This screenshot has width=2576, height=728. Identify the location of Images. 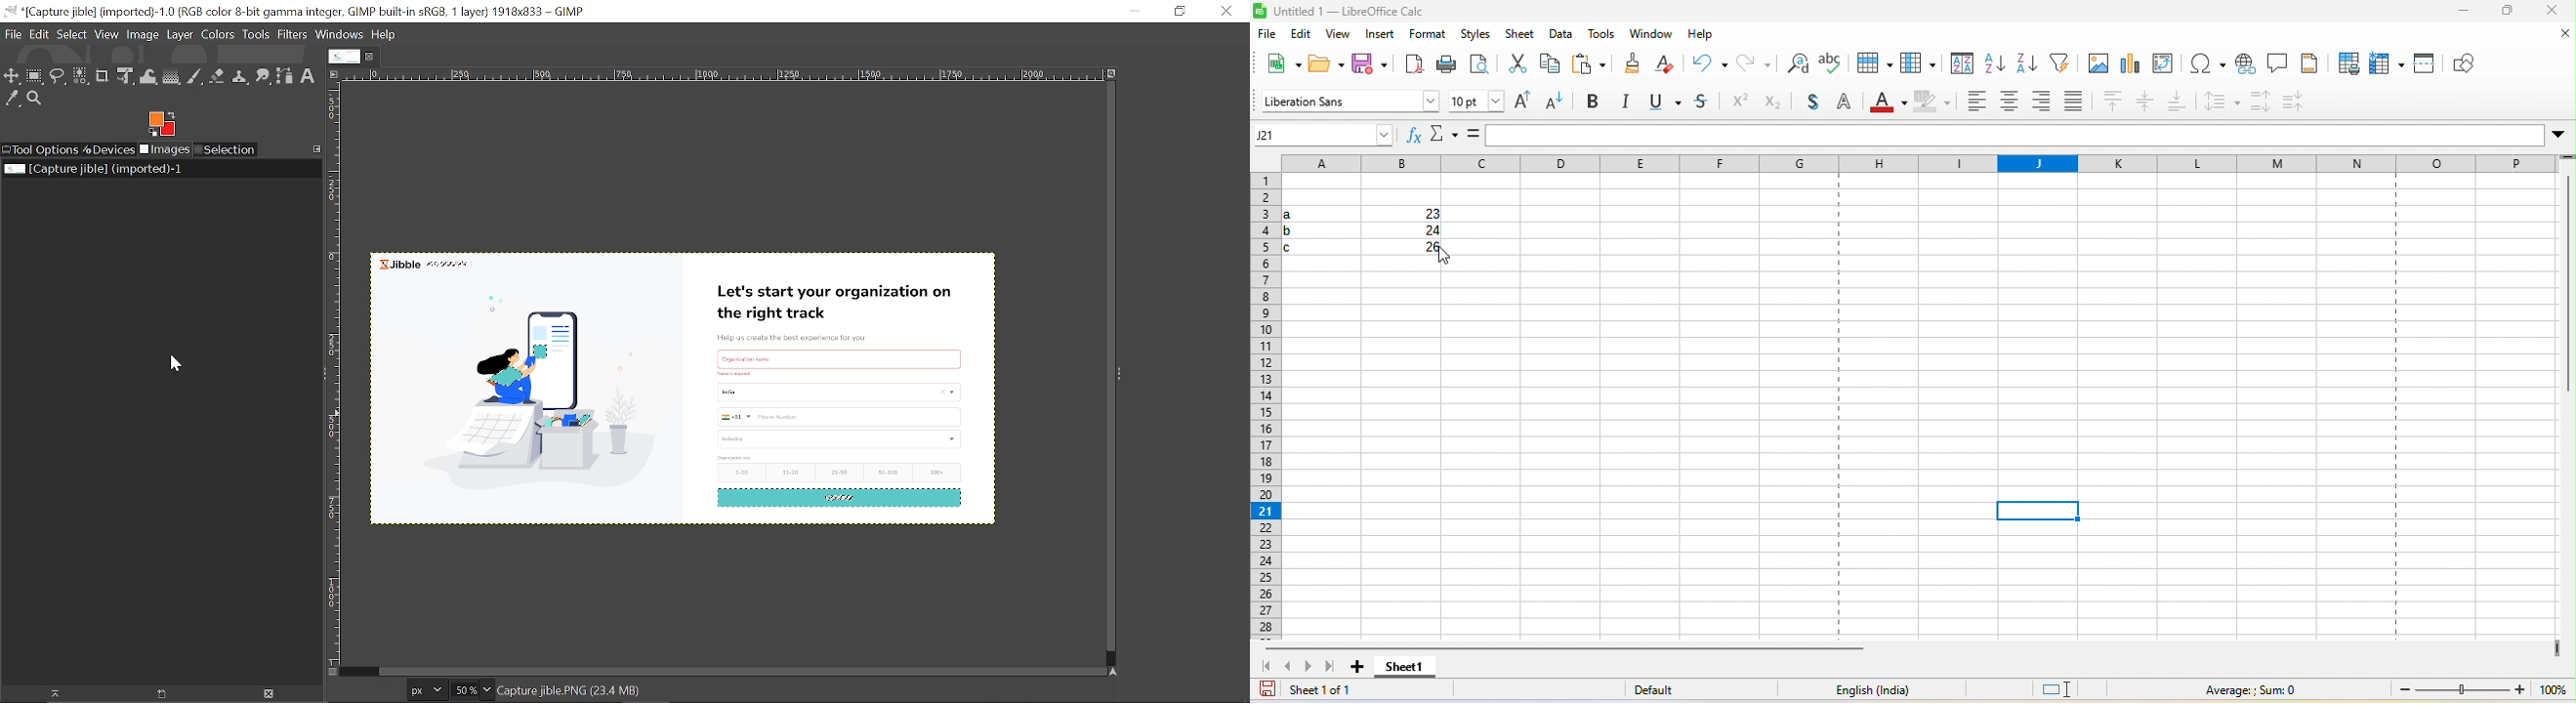
(164, 150).